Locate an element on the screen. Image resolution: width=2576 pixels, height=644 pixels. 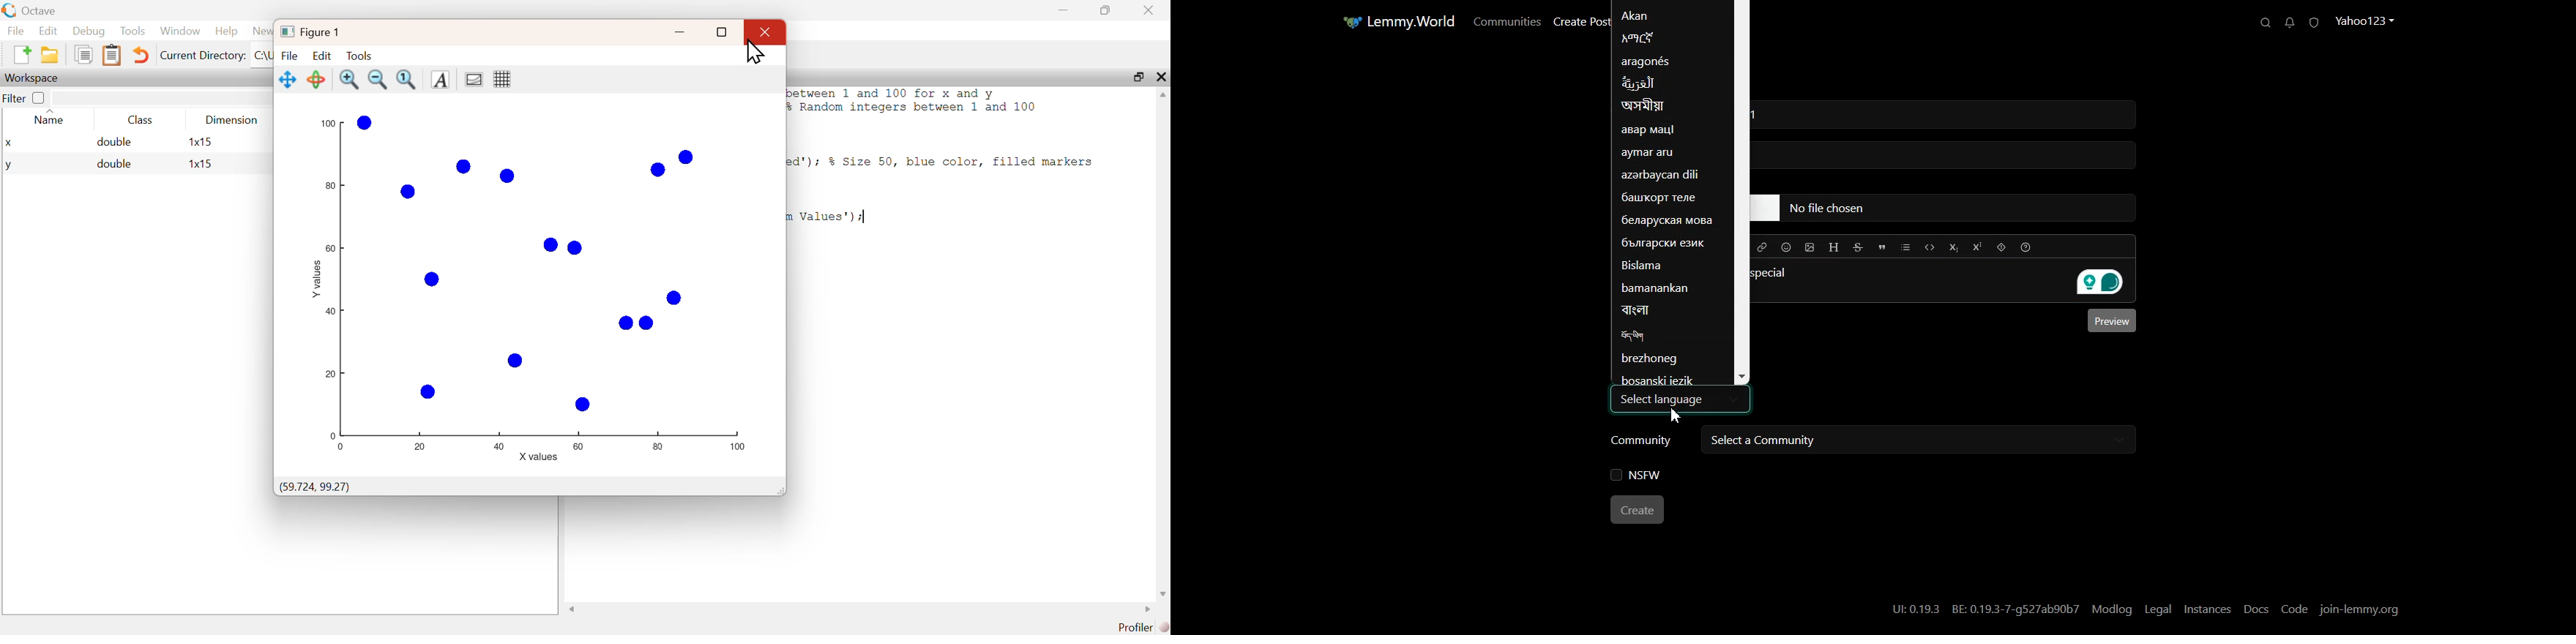
File is located at coordinates (15, 30).